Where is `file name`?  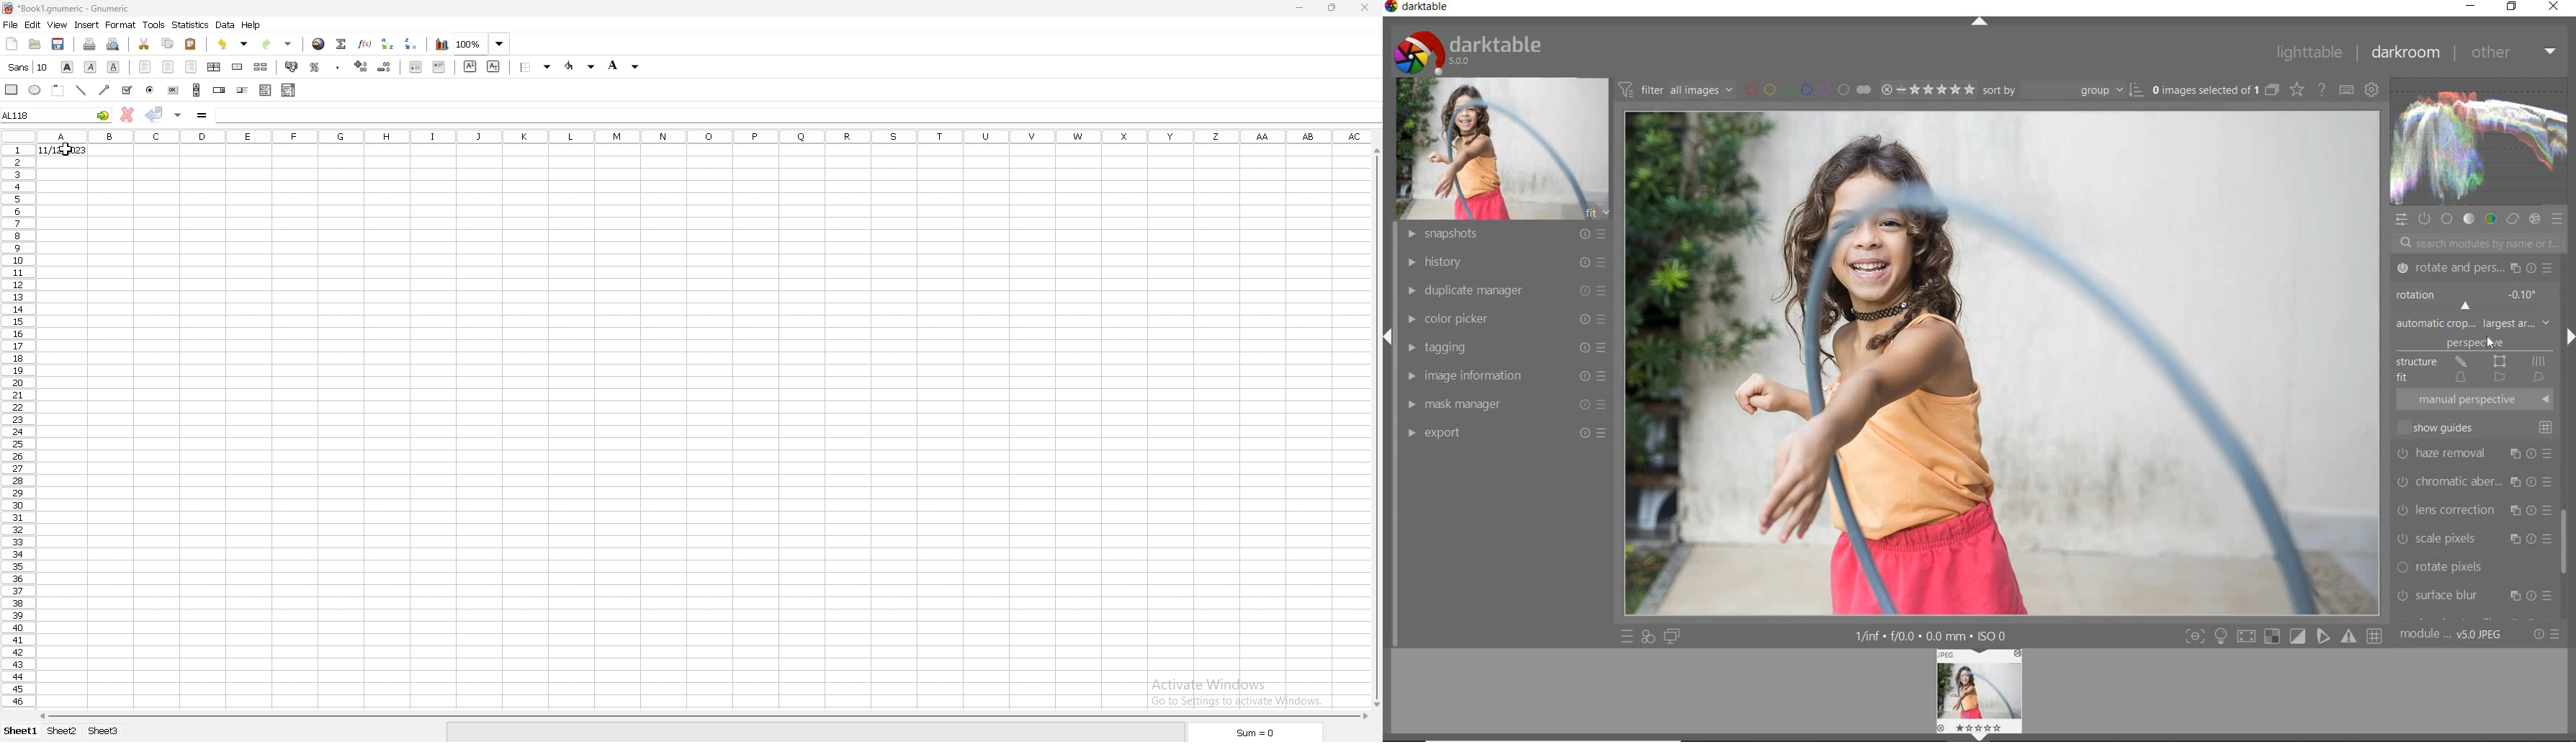
file name is located at coordinates (68, 9).